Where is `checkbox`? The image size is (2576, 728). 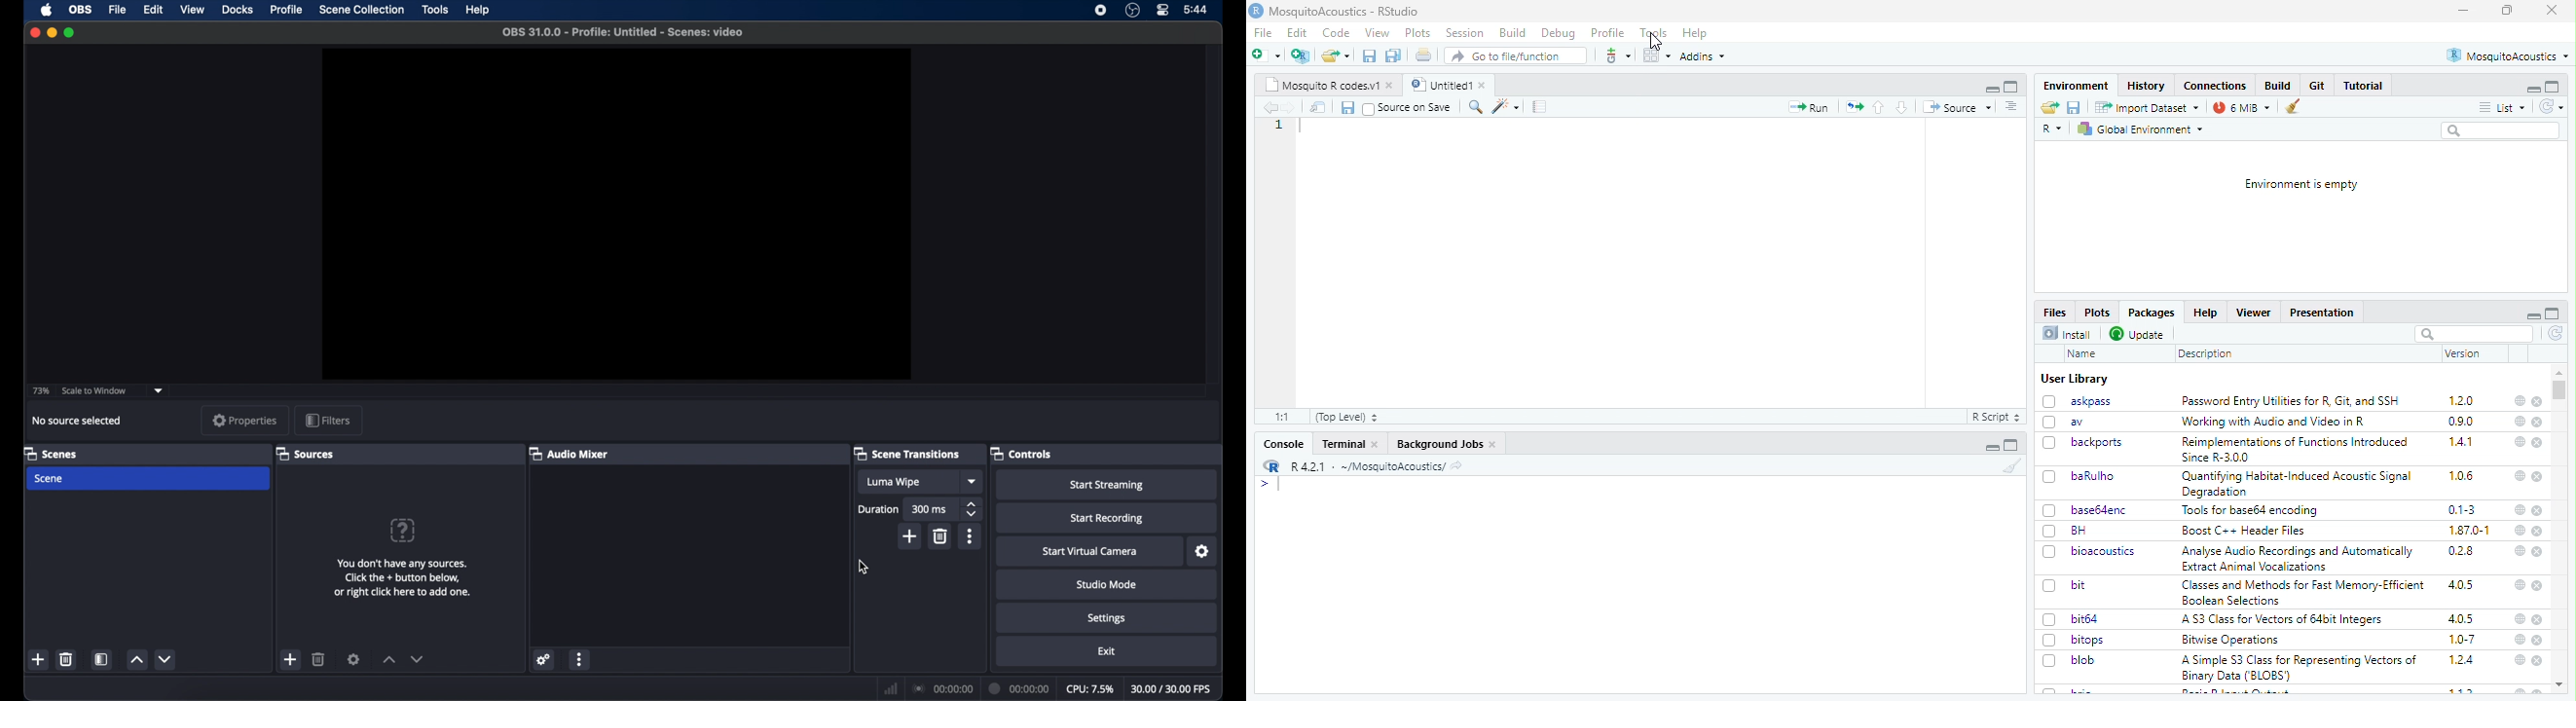 checkbox is located at coordinates (2049, 402).